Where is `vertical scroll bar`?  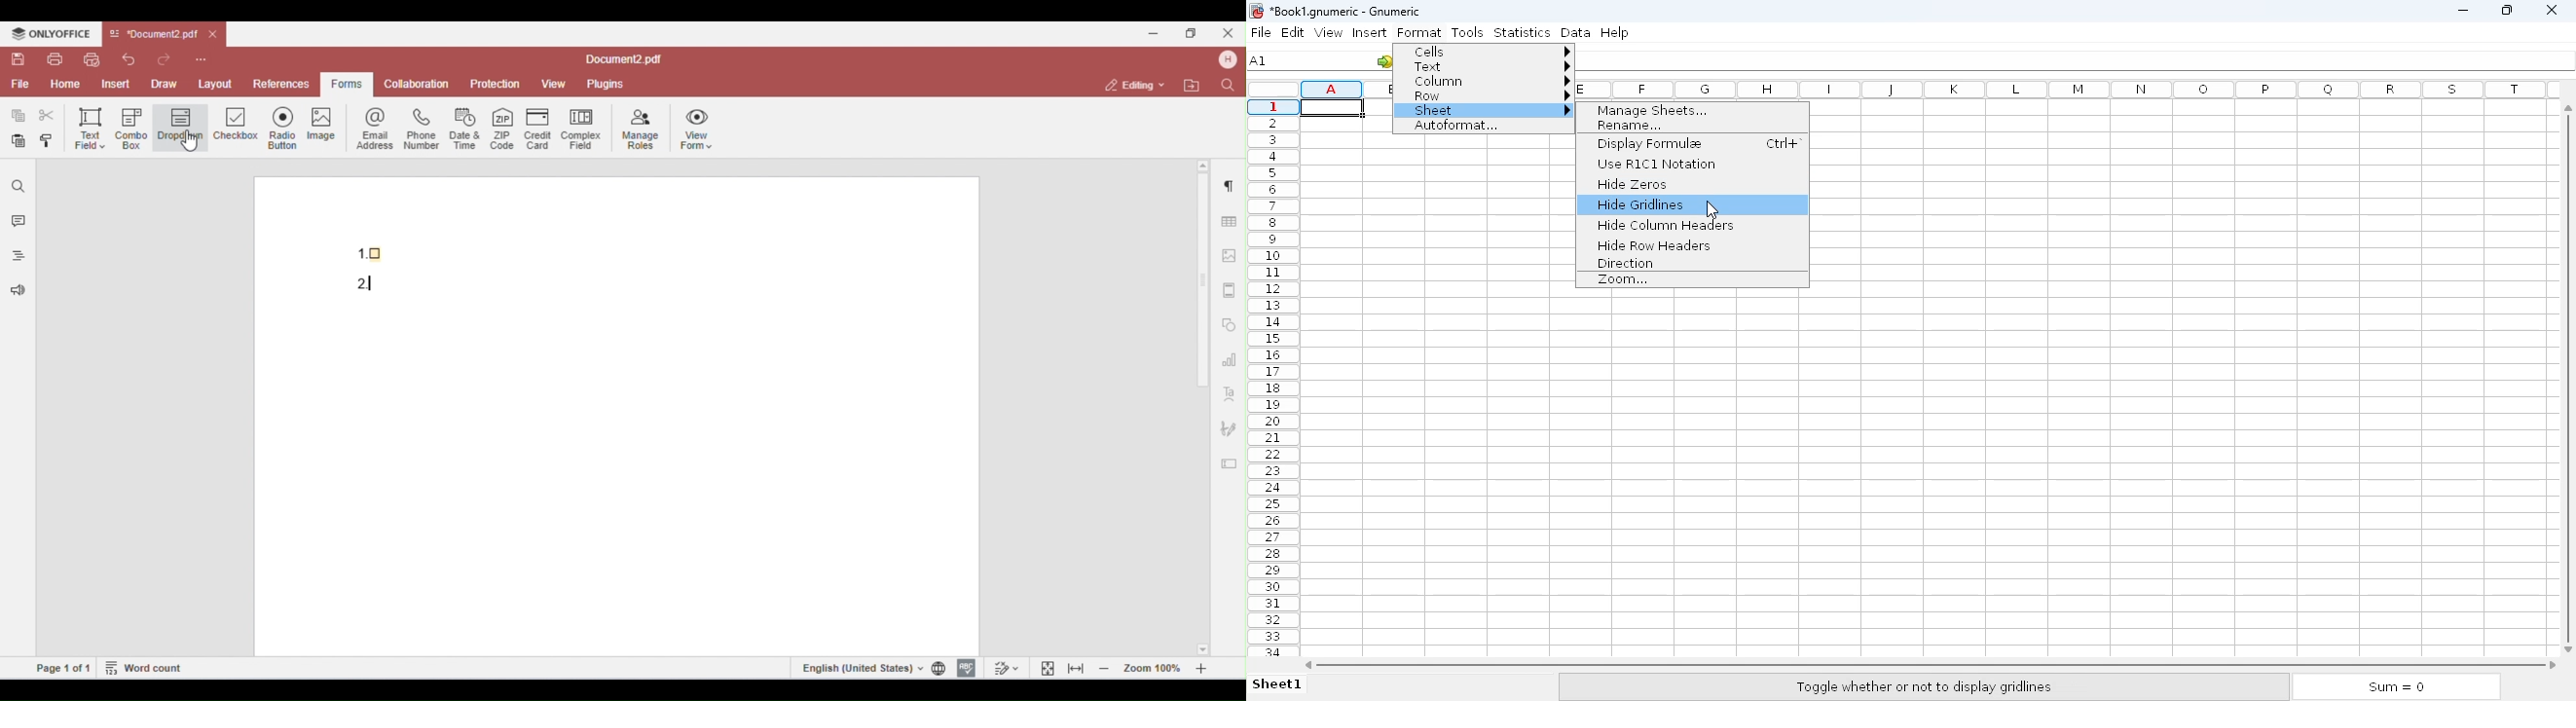
vertical scroll bar is located at coordinates (2571, 377).